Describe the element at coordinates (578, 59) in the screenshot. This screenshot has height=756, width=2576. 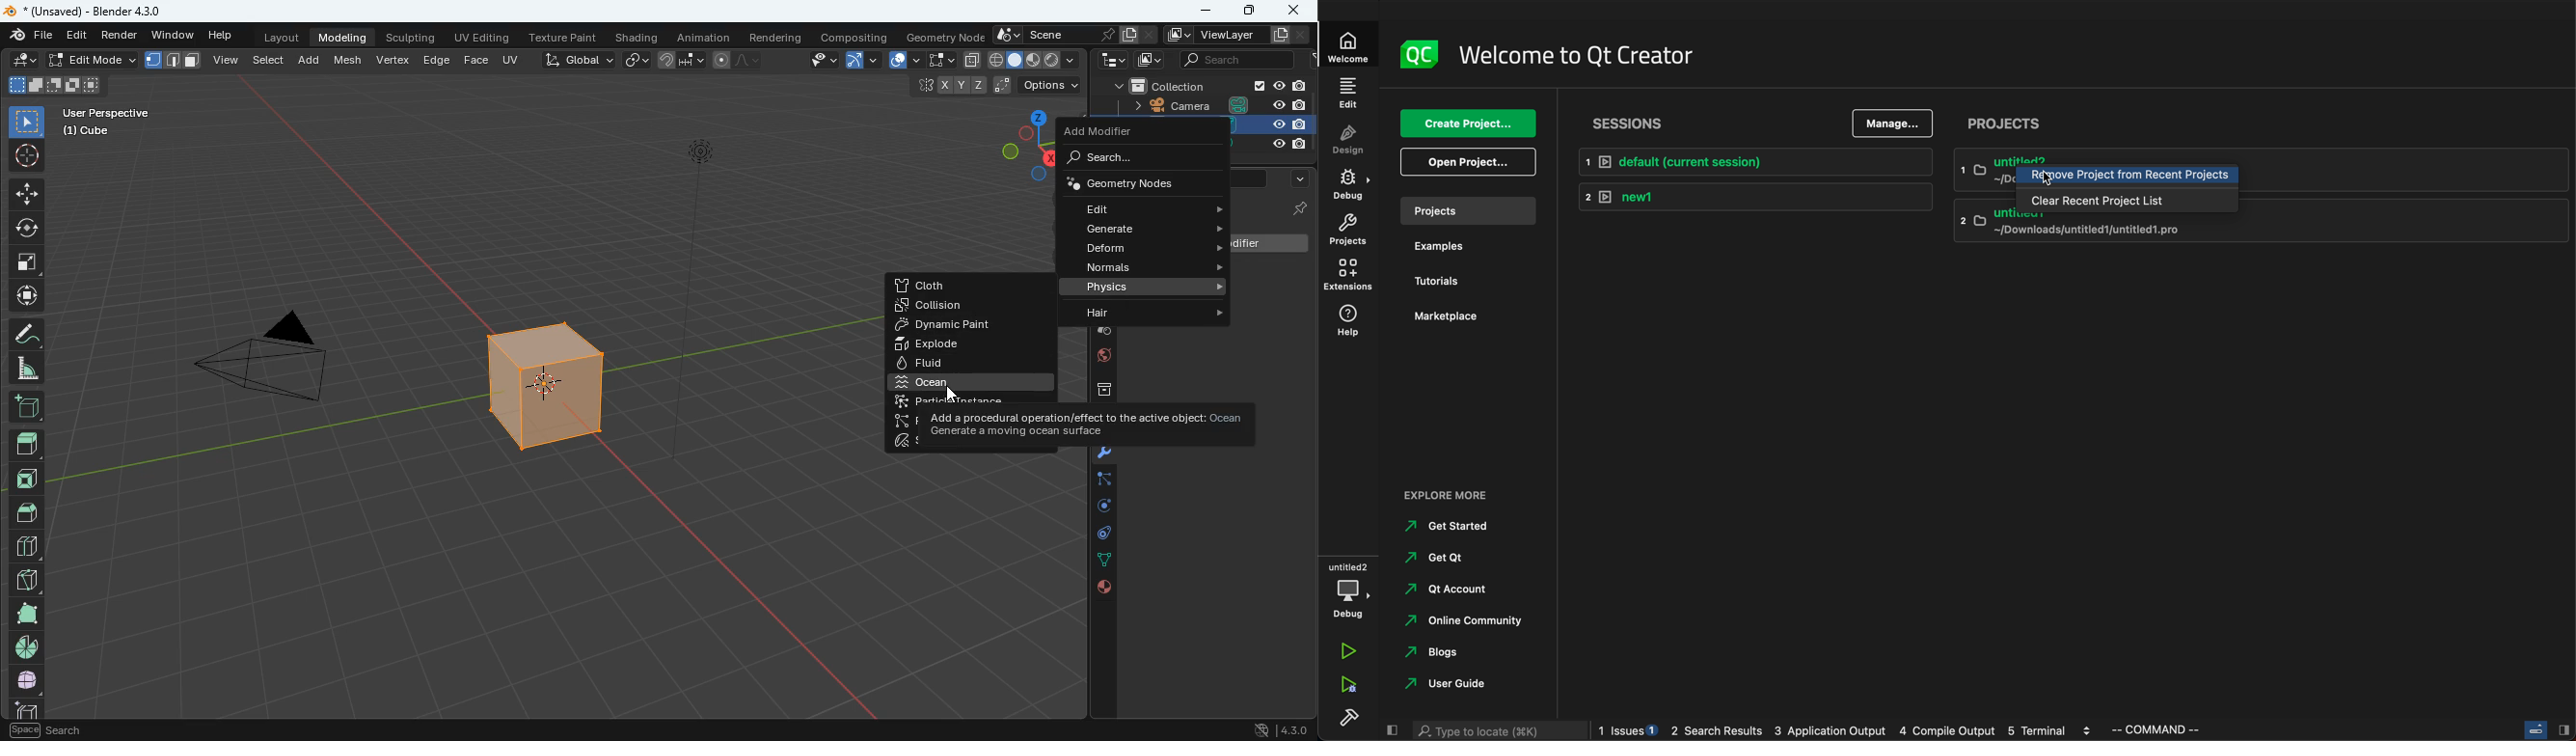
I see `global` at that location.